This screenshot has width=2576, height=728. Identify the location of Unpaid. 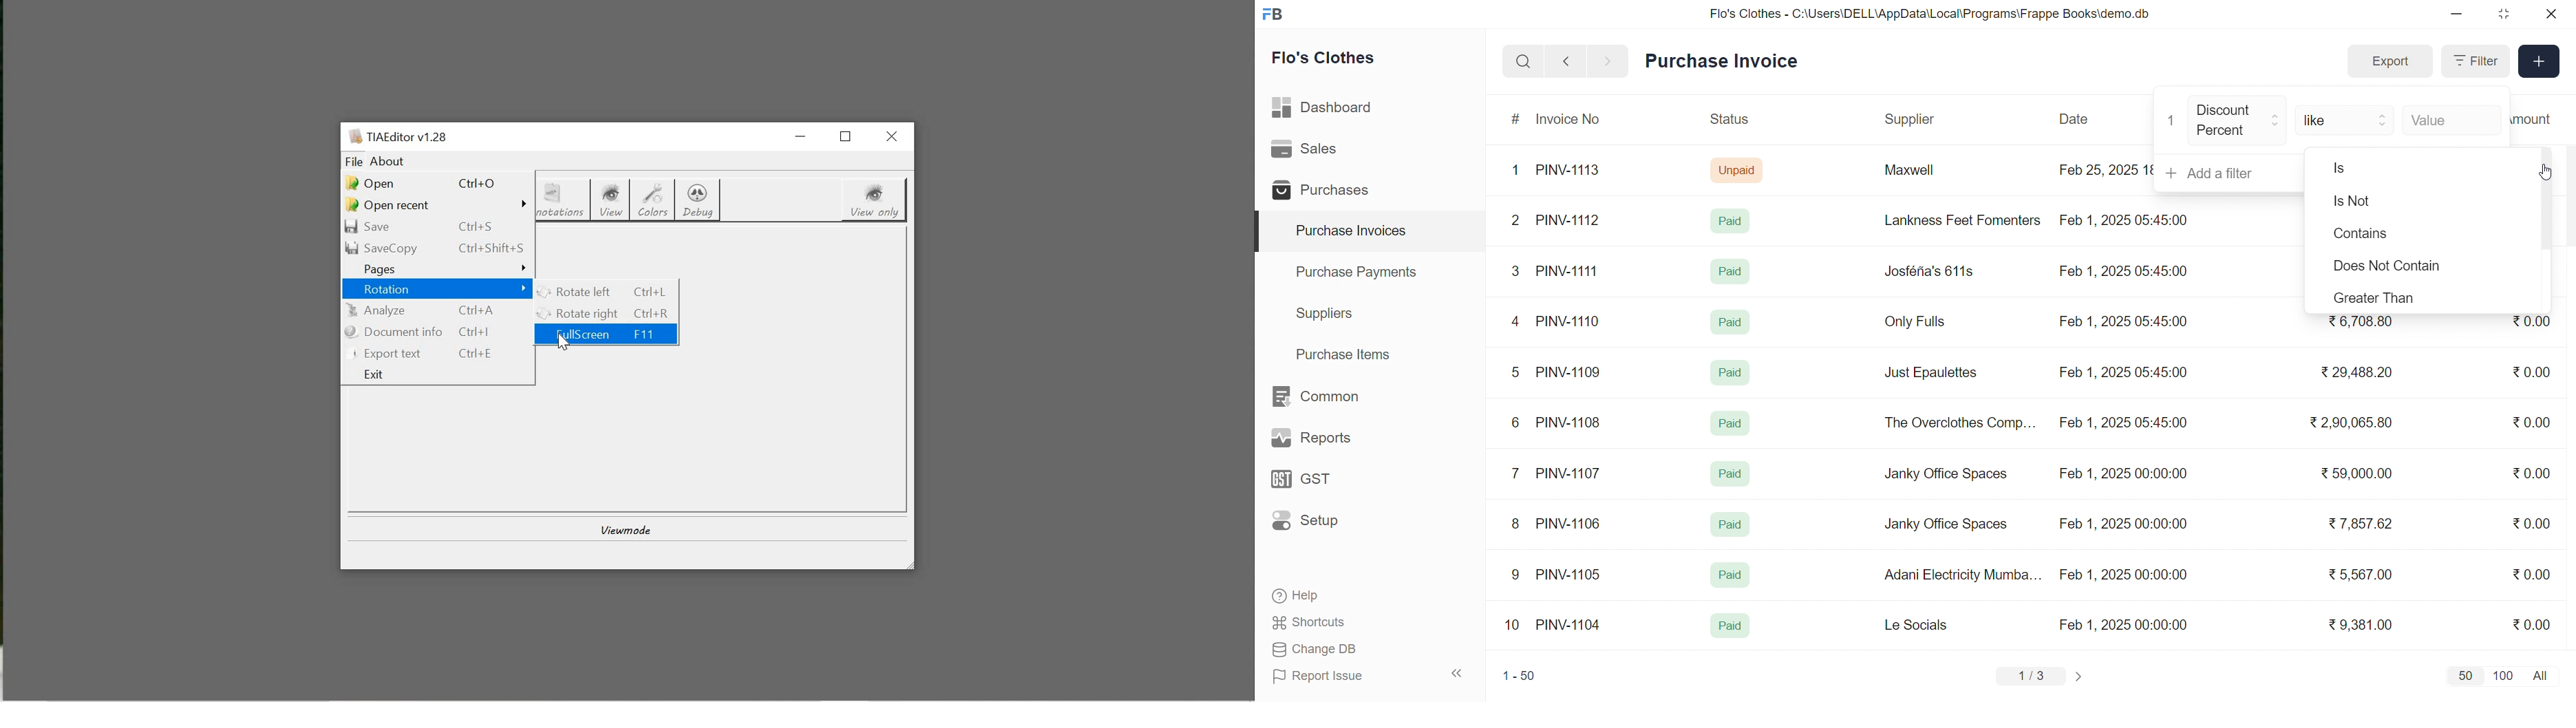
(1738, 169).